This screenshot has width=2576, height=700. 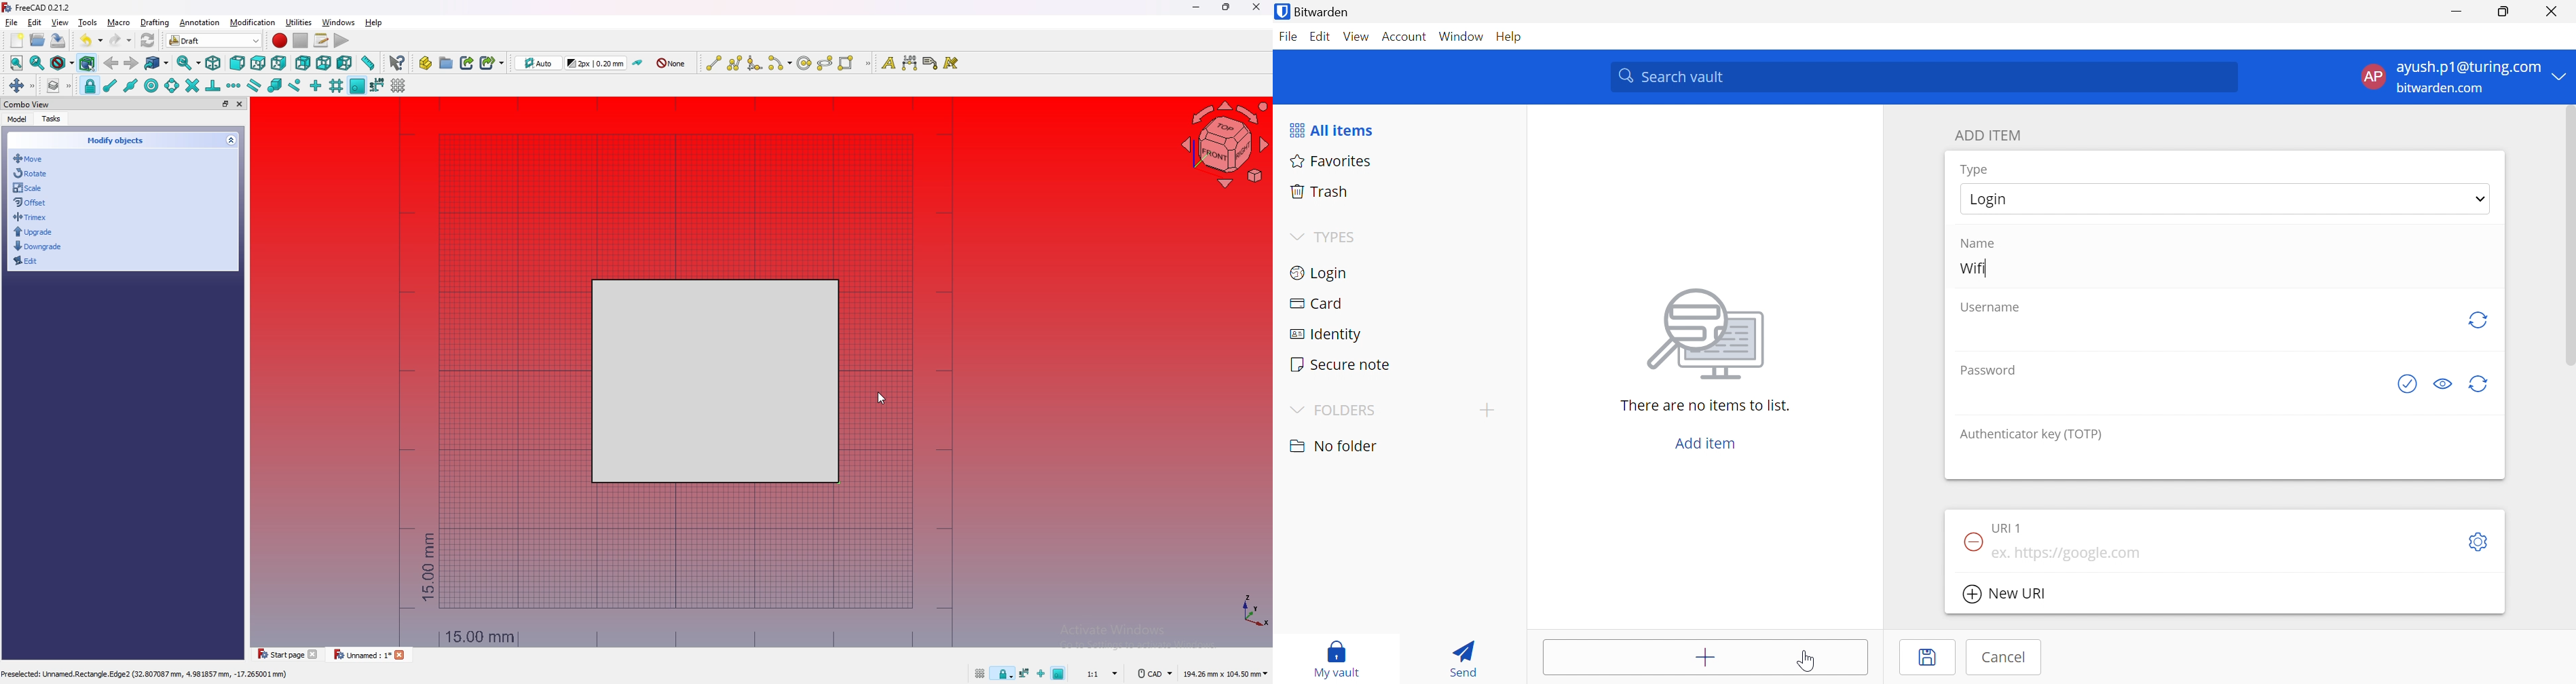 I want to click on Identity, so click(x=1328, y=335).